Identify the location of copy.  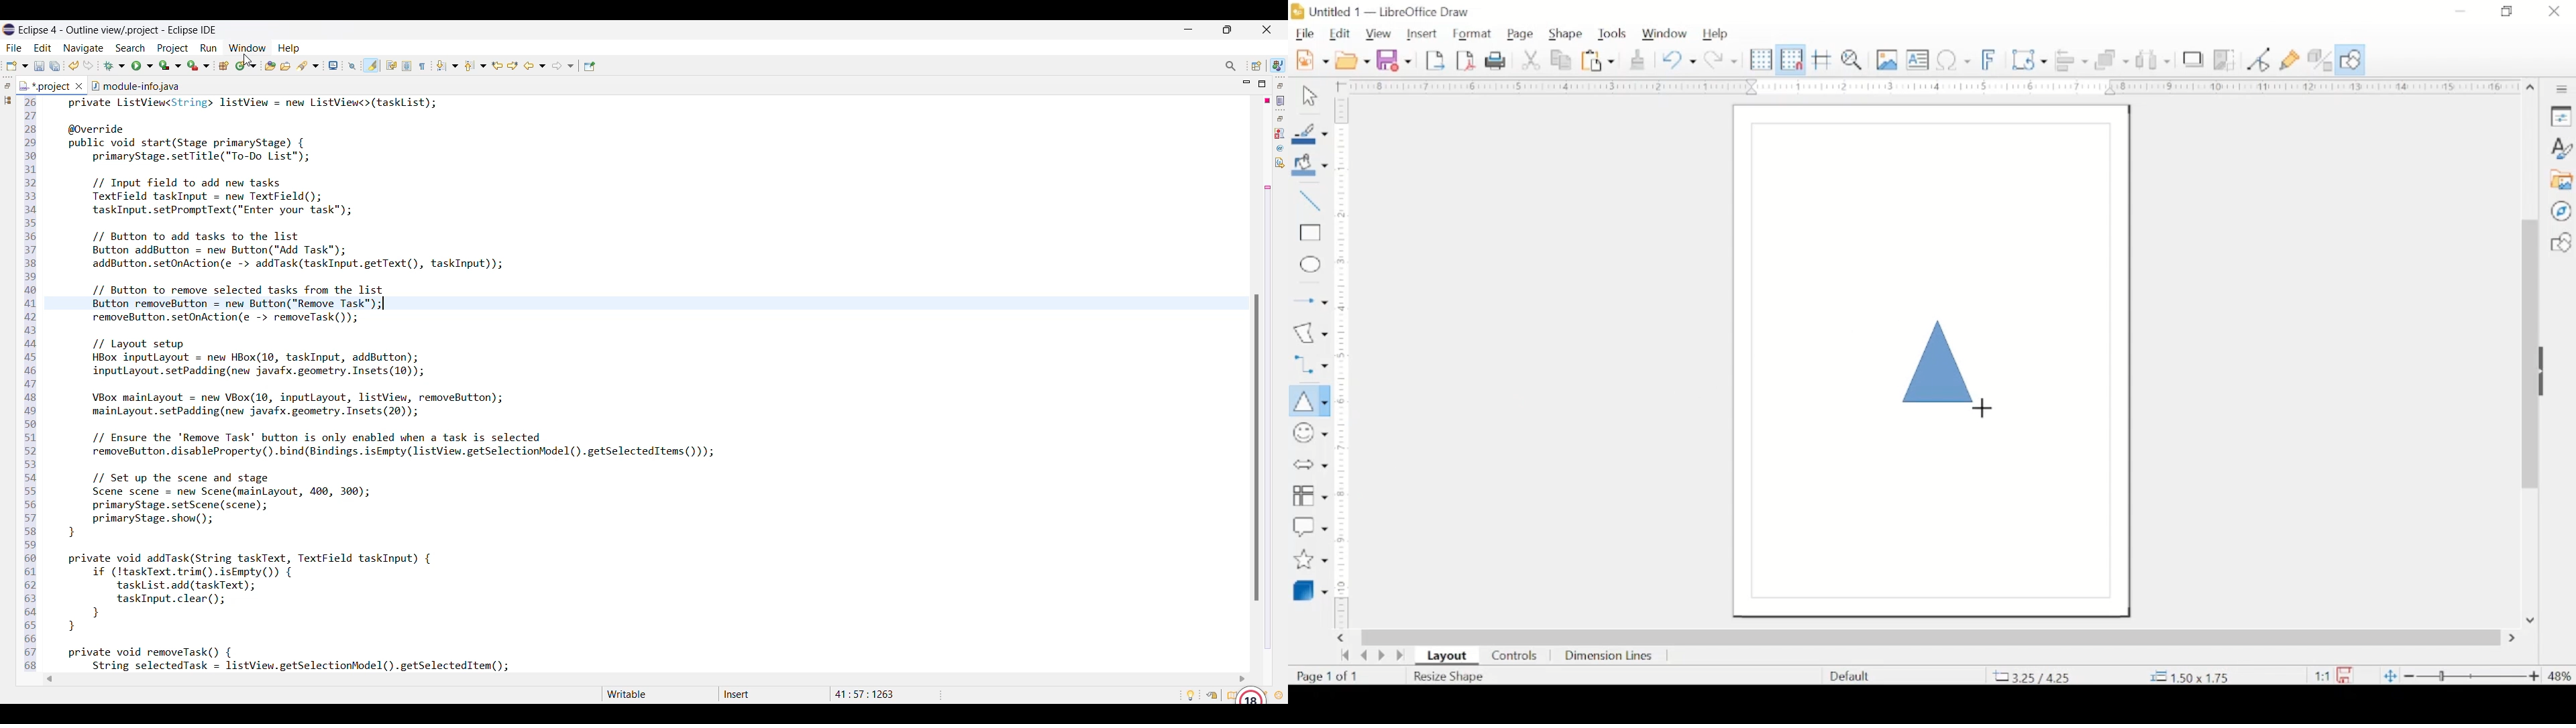
(1562, 61).